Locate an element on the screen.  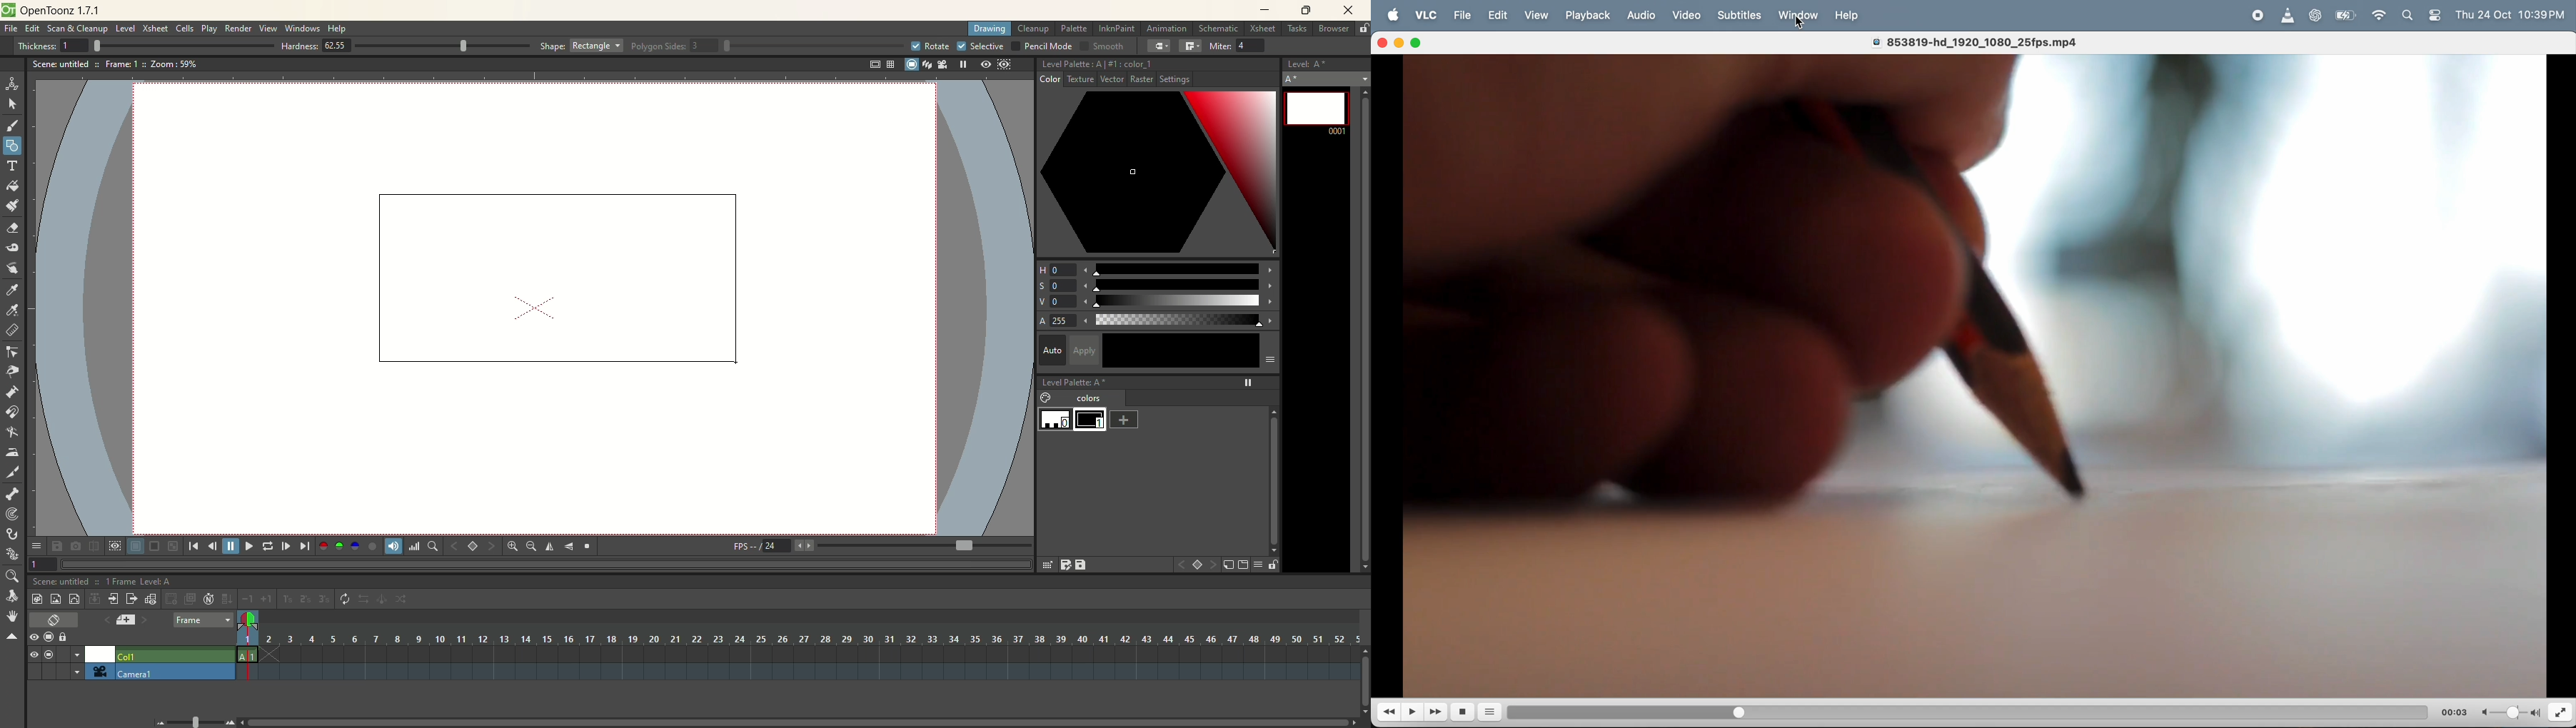
battery is located at coordinates (2346, 16).